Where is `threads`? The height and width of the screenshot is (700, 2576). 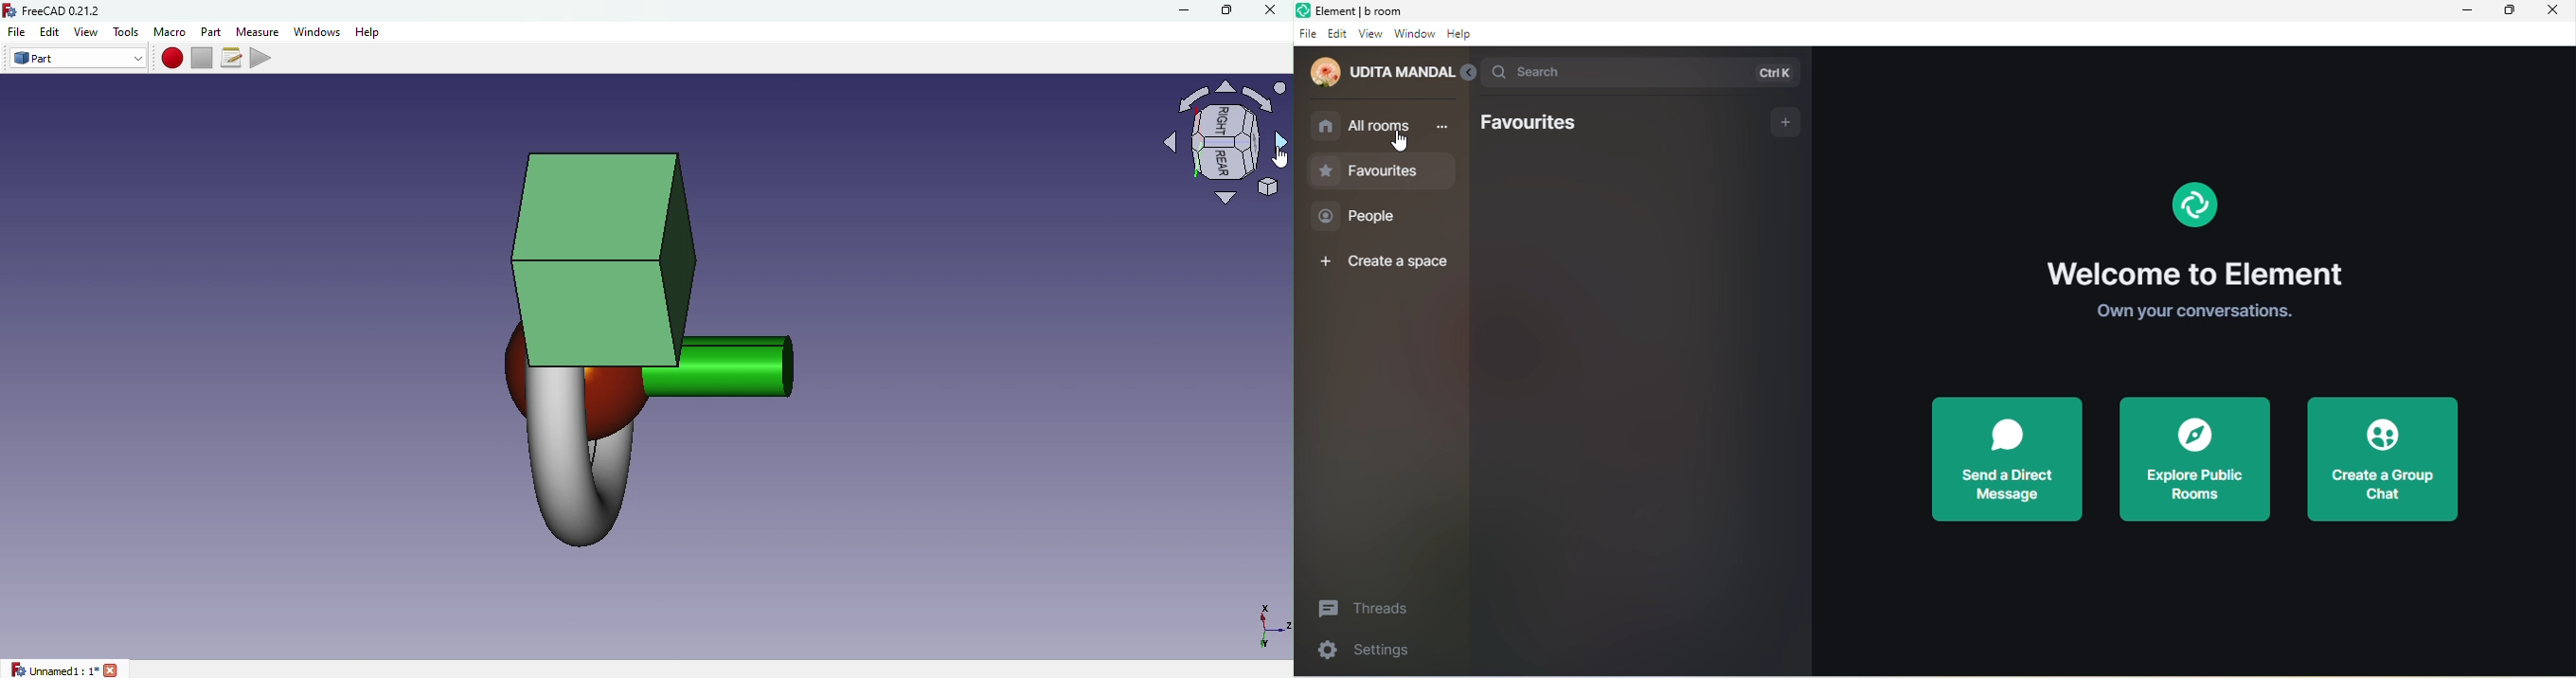
threads is located at coordinates (1374, 609).